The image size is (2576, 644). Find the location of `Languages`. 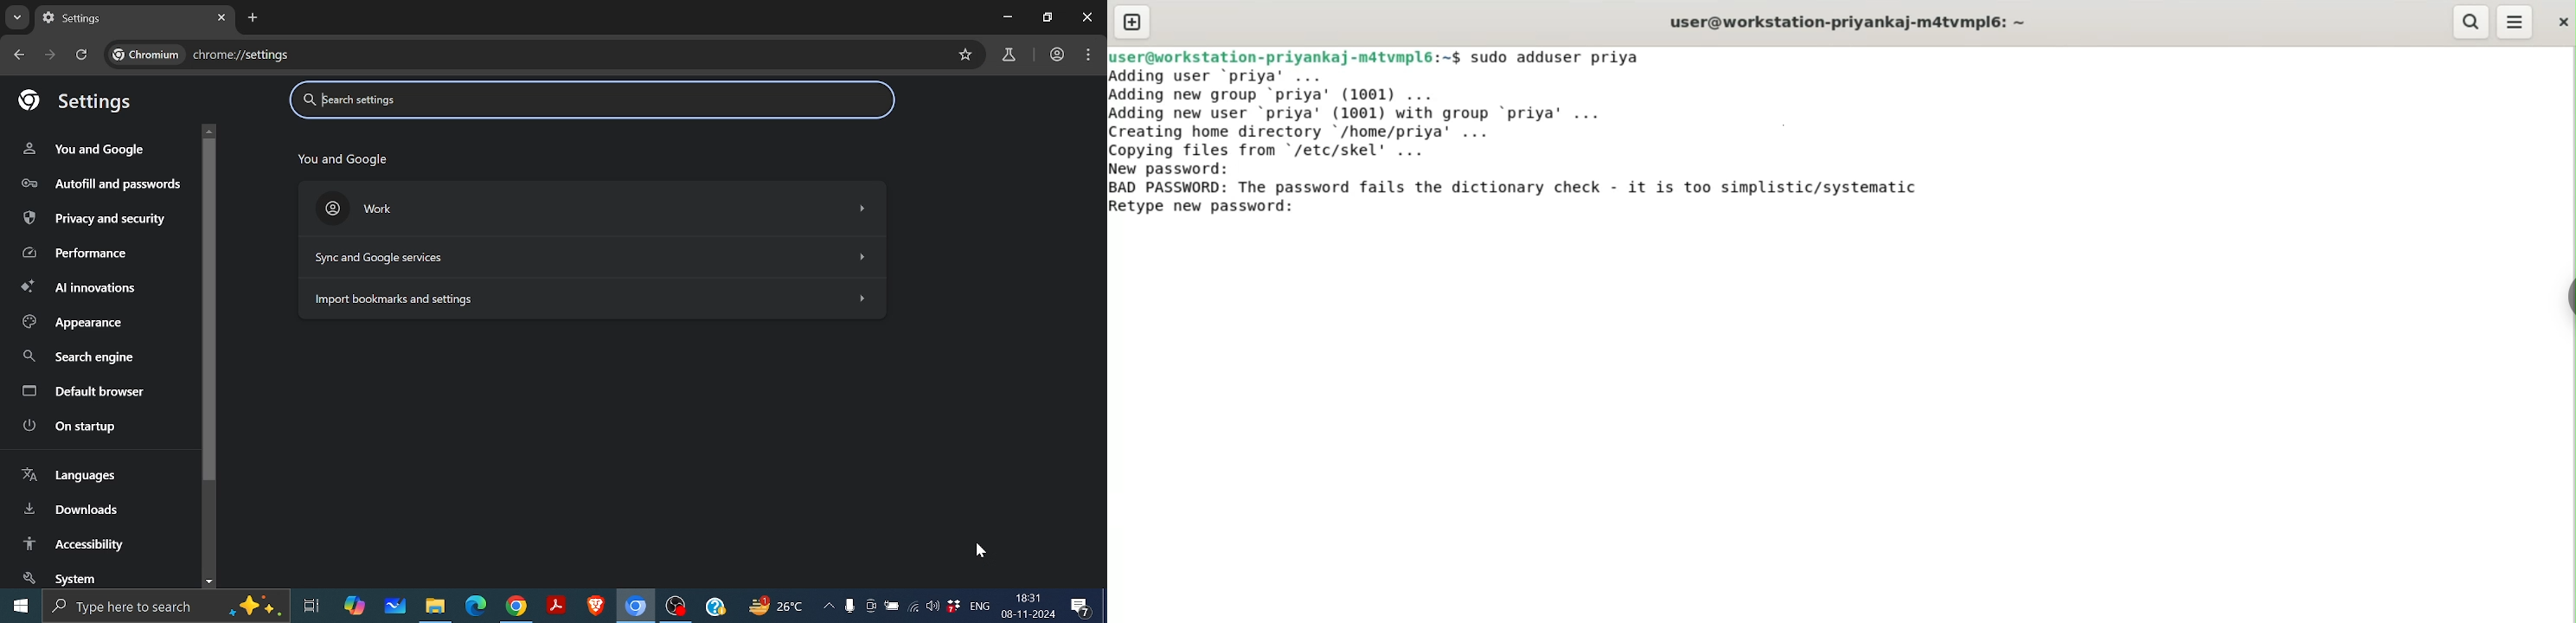

Languages is located at coordinates (70, 475).